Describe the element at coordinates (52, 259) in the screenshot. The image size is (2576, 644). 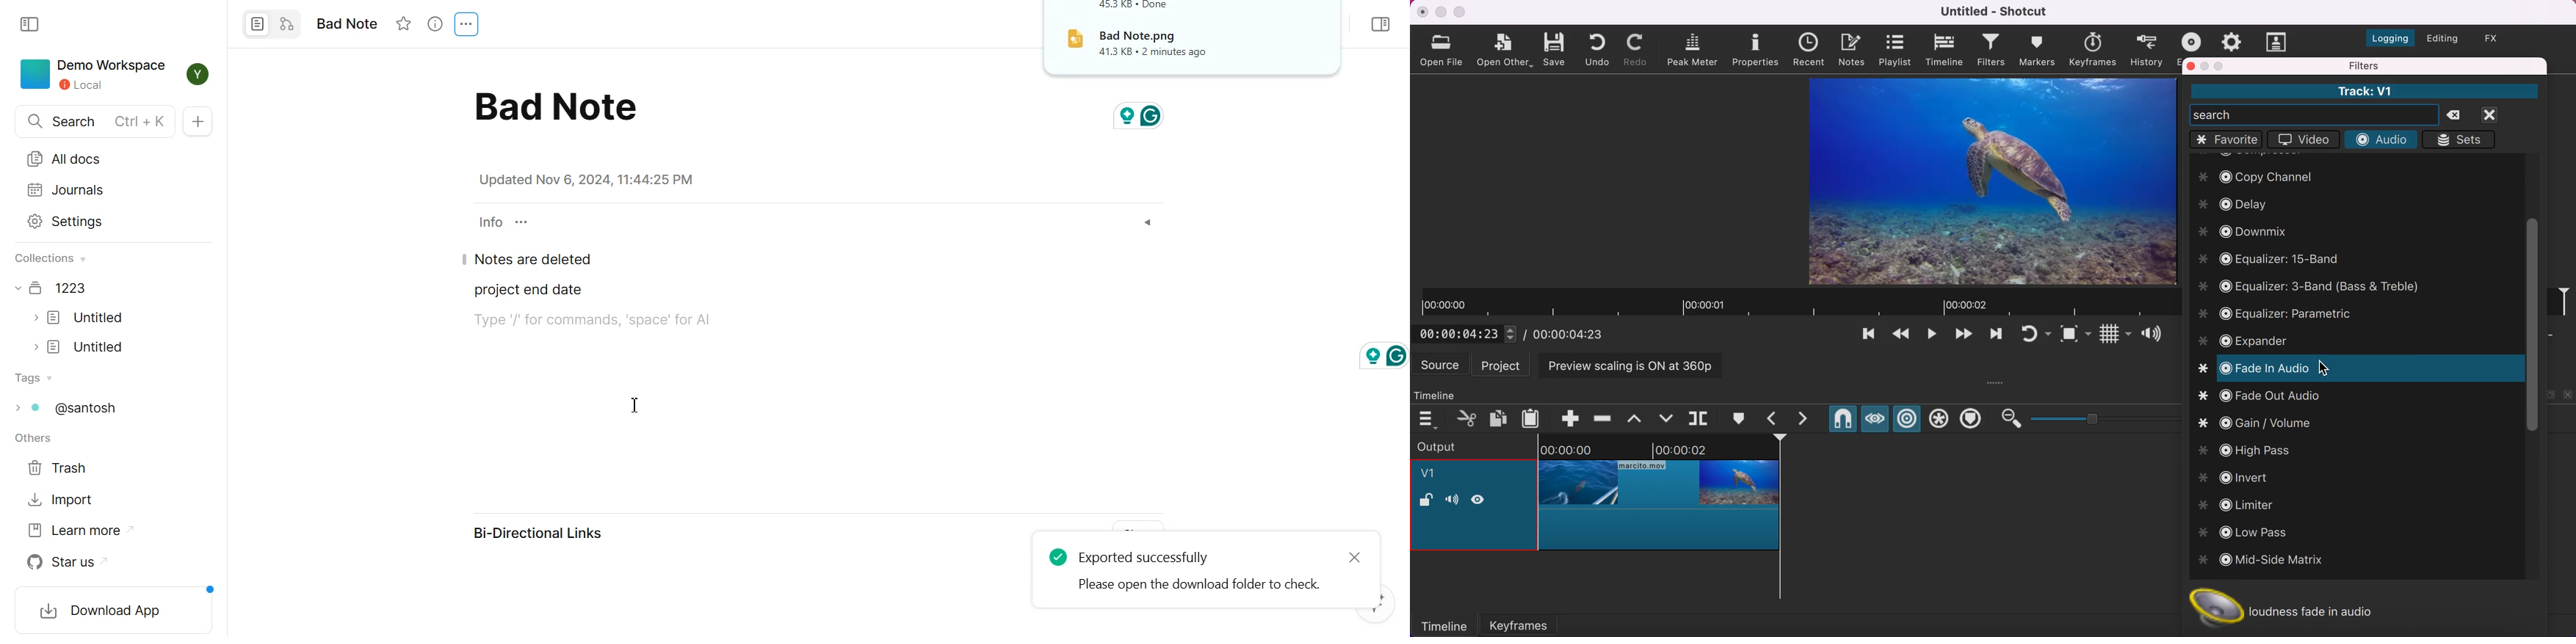
I see `collections` at that location.